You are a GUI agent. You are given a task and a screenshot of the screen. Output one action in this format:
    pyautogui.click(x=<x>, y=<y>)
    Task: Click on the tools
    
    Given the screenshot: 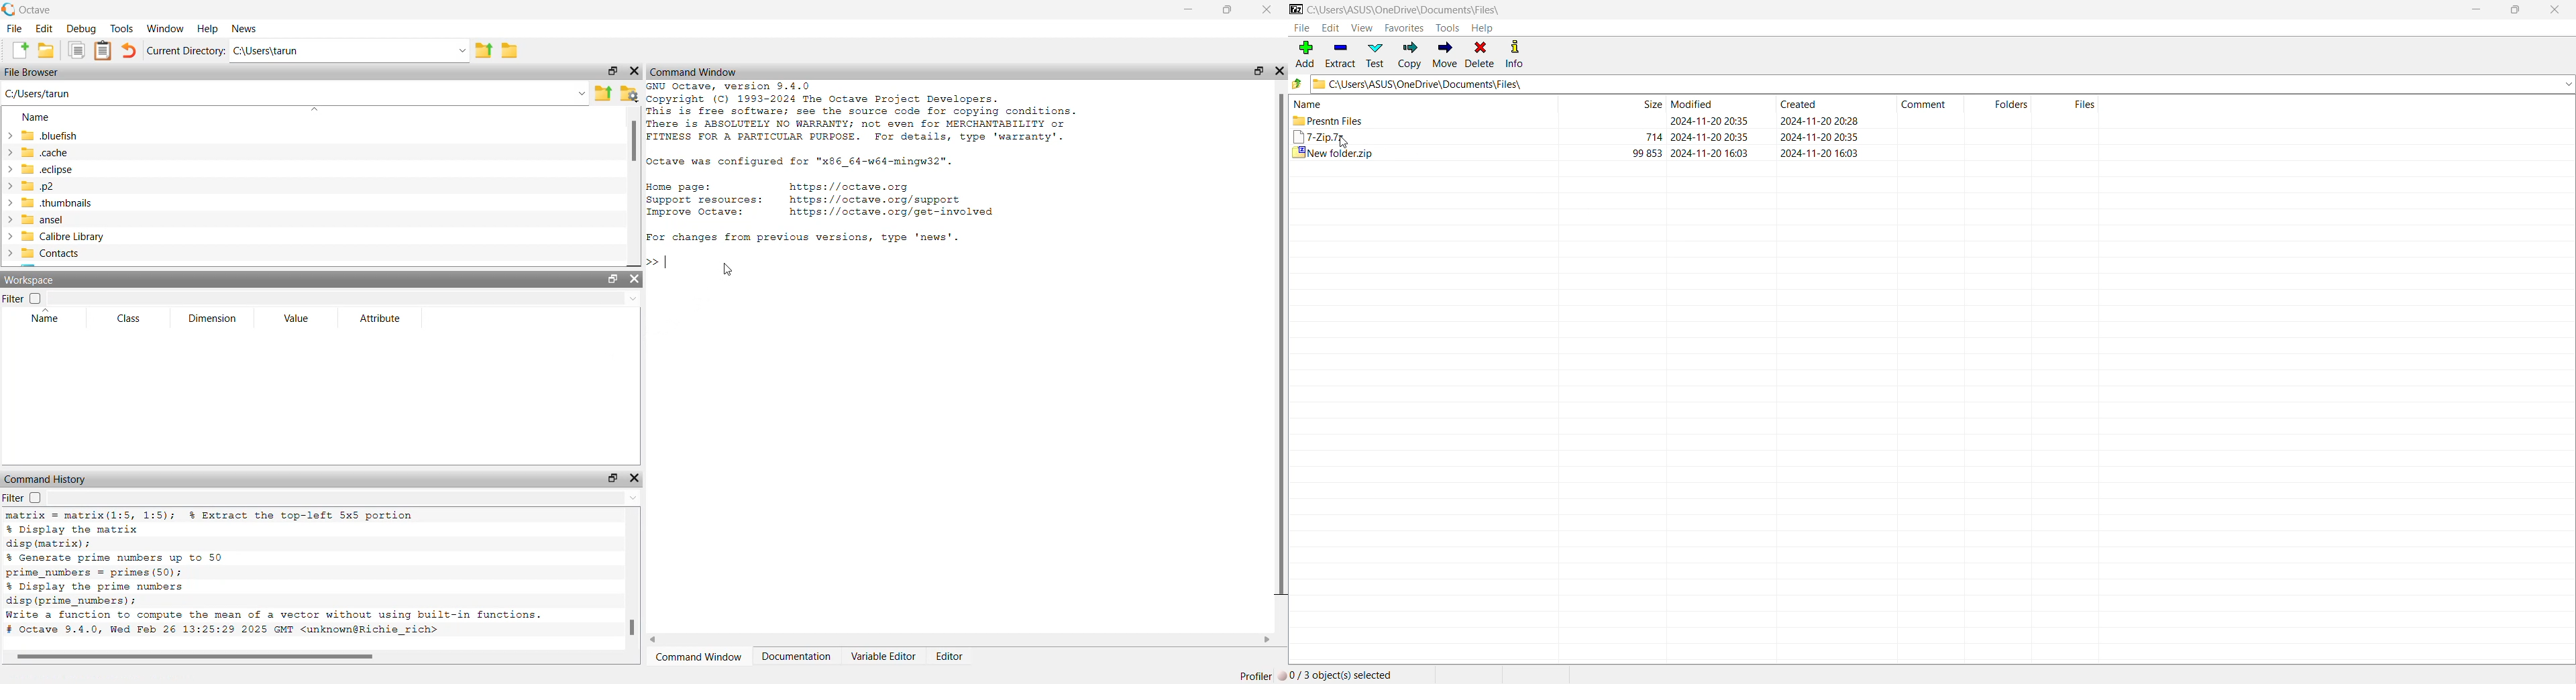 What is the action you would take?
    pyautogui.click(x=123, y=28)
    